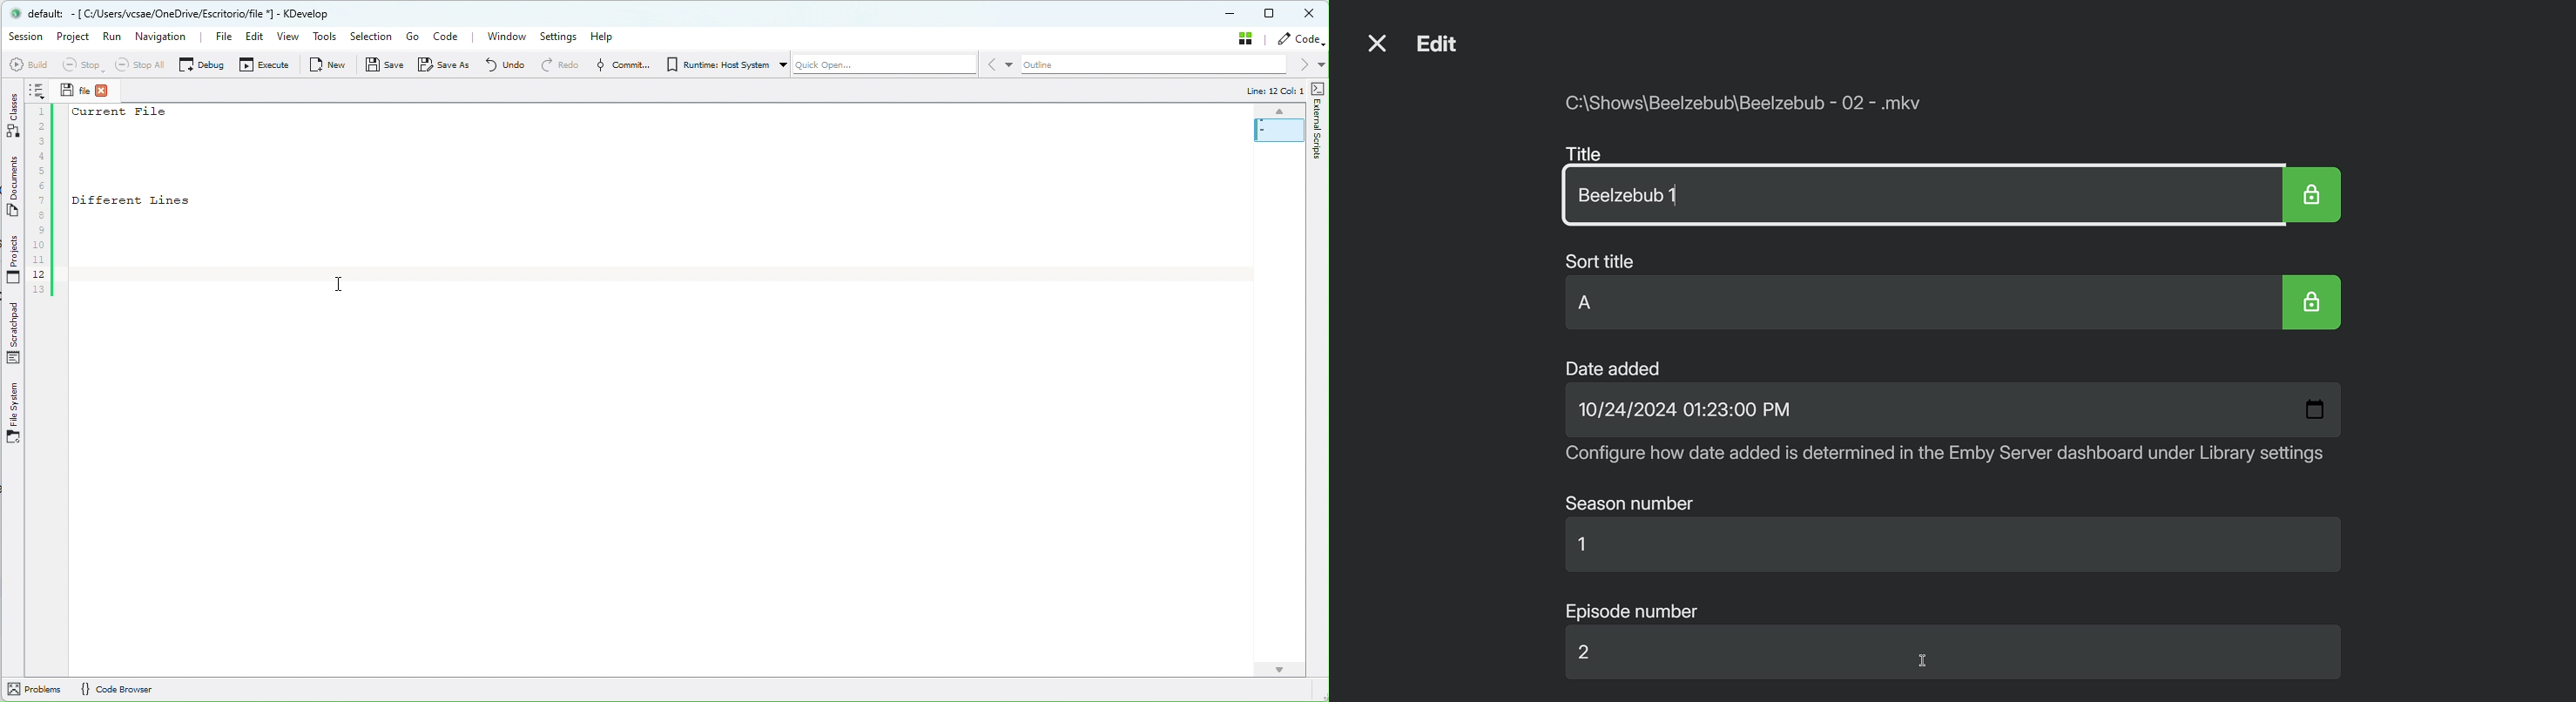 Image resolution: width=2576 pixels, height=728 pixels. What do you see at coordinates (370, 36) in the screenshot?
I see `Selection` at bounding box center [370, 36].